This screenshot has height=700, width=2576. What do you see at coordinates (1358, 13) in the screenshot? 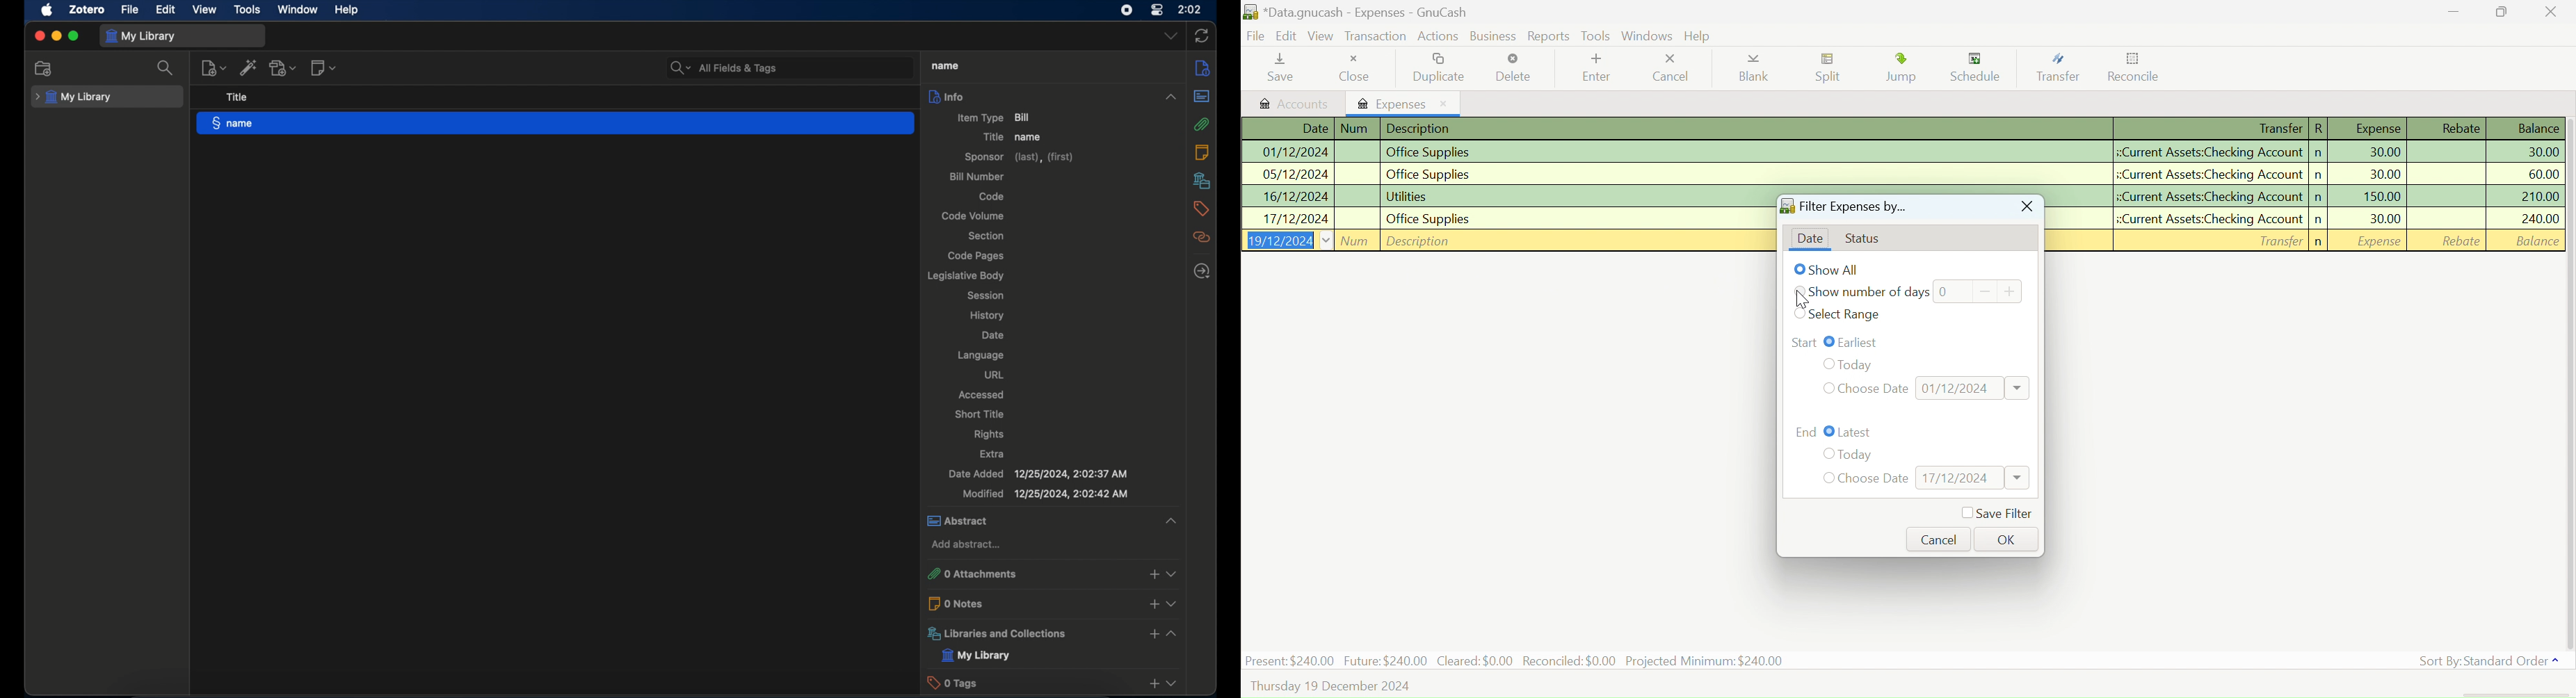
I see `*Data.gnucash - Accounts - GnuCash` at bounding box center [1358, 13].